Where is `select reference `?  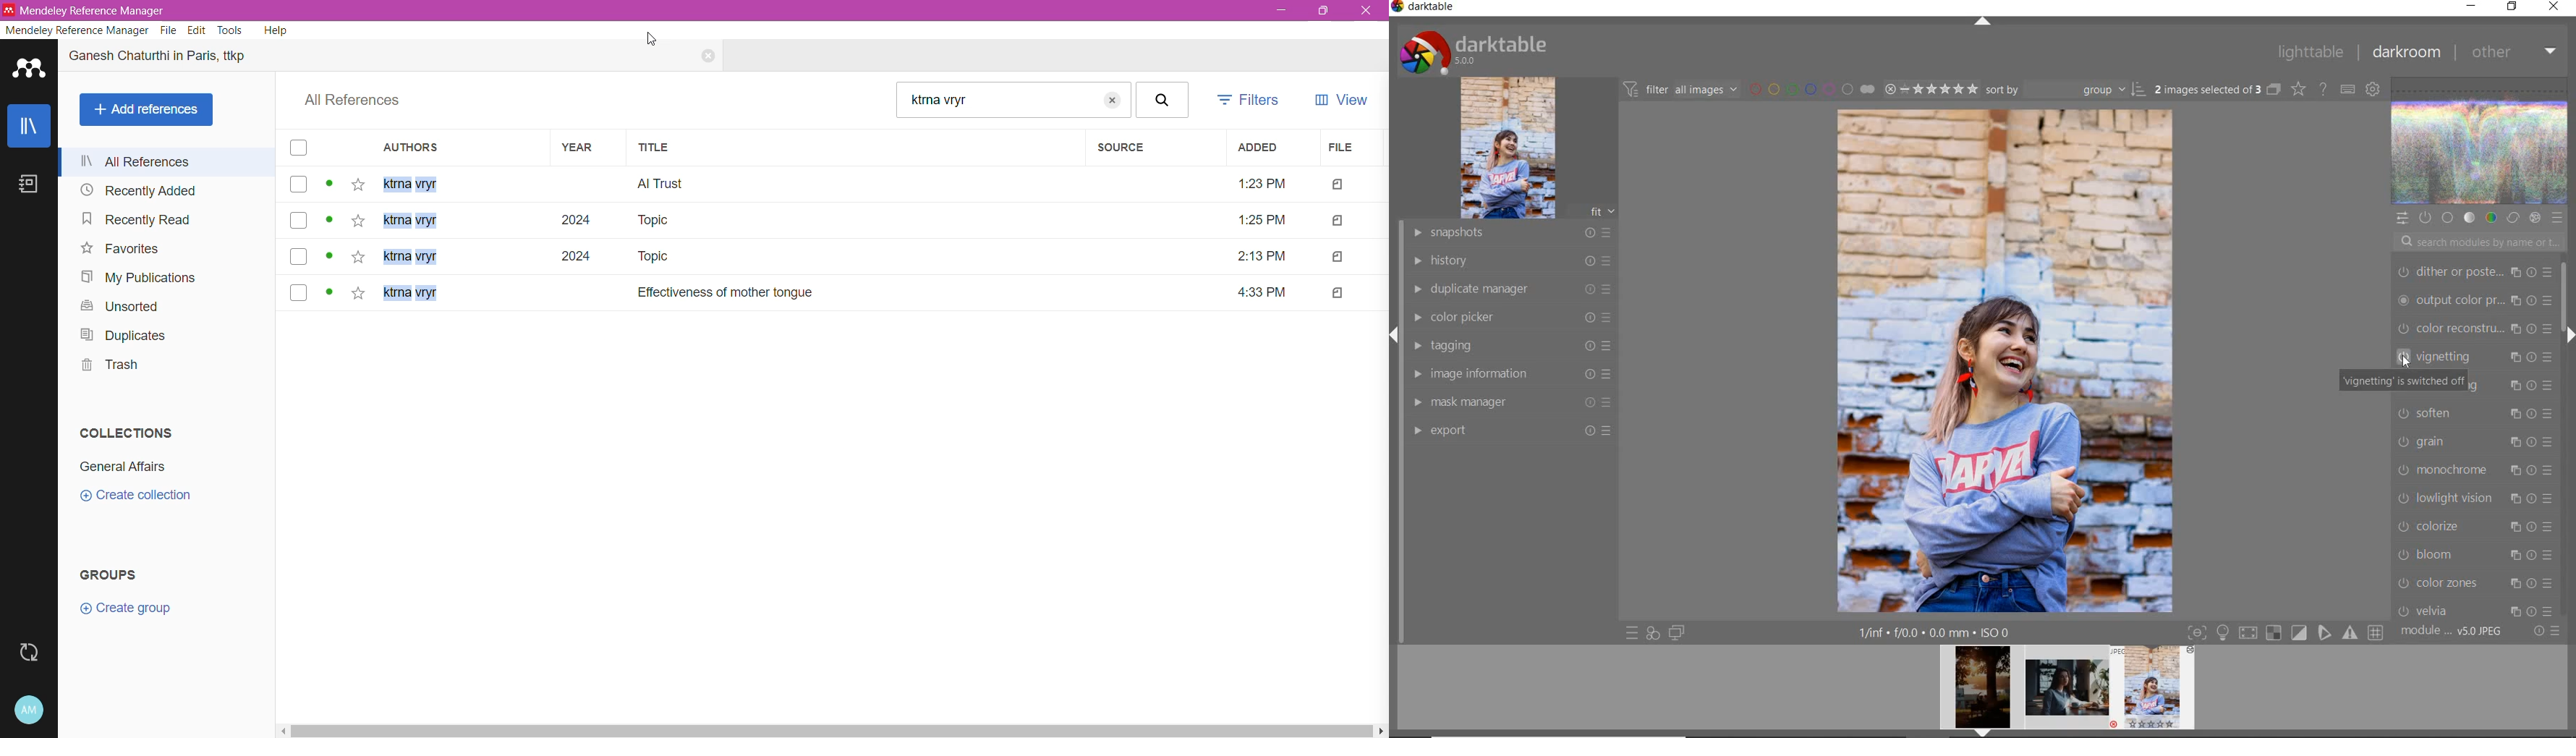 select reference  is located at coordinates (299, 292).